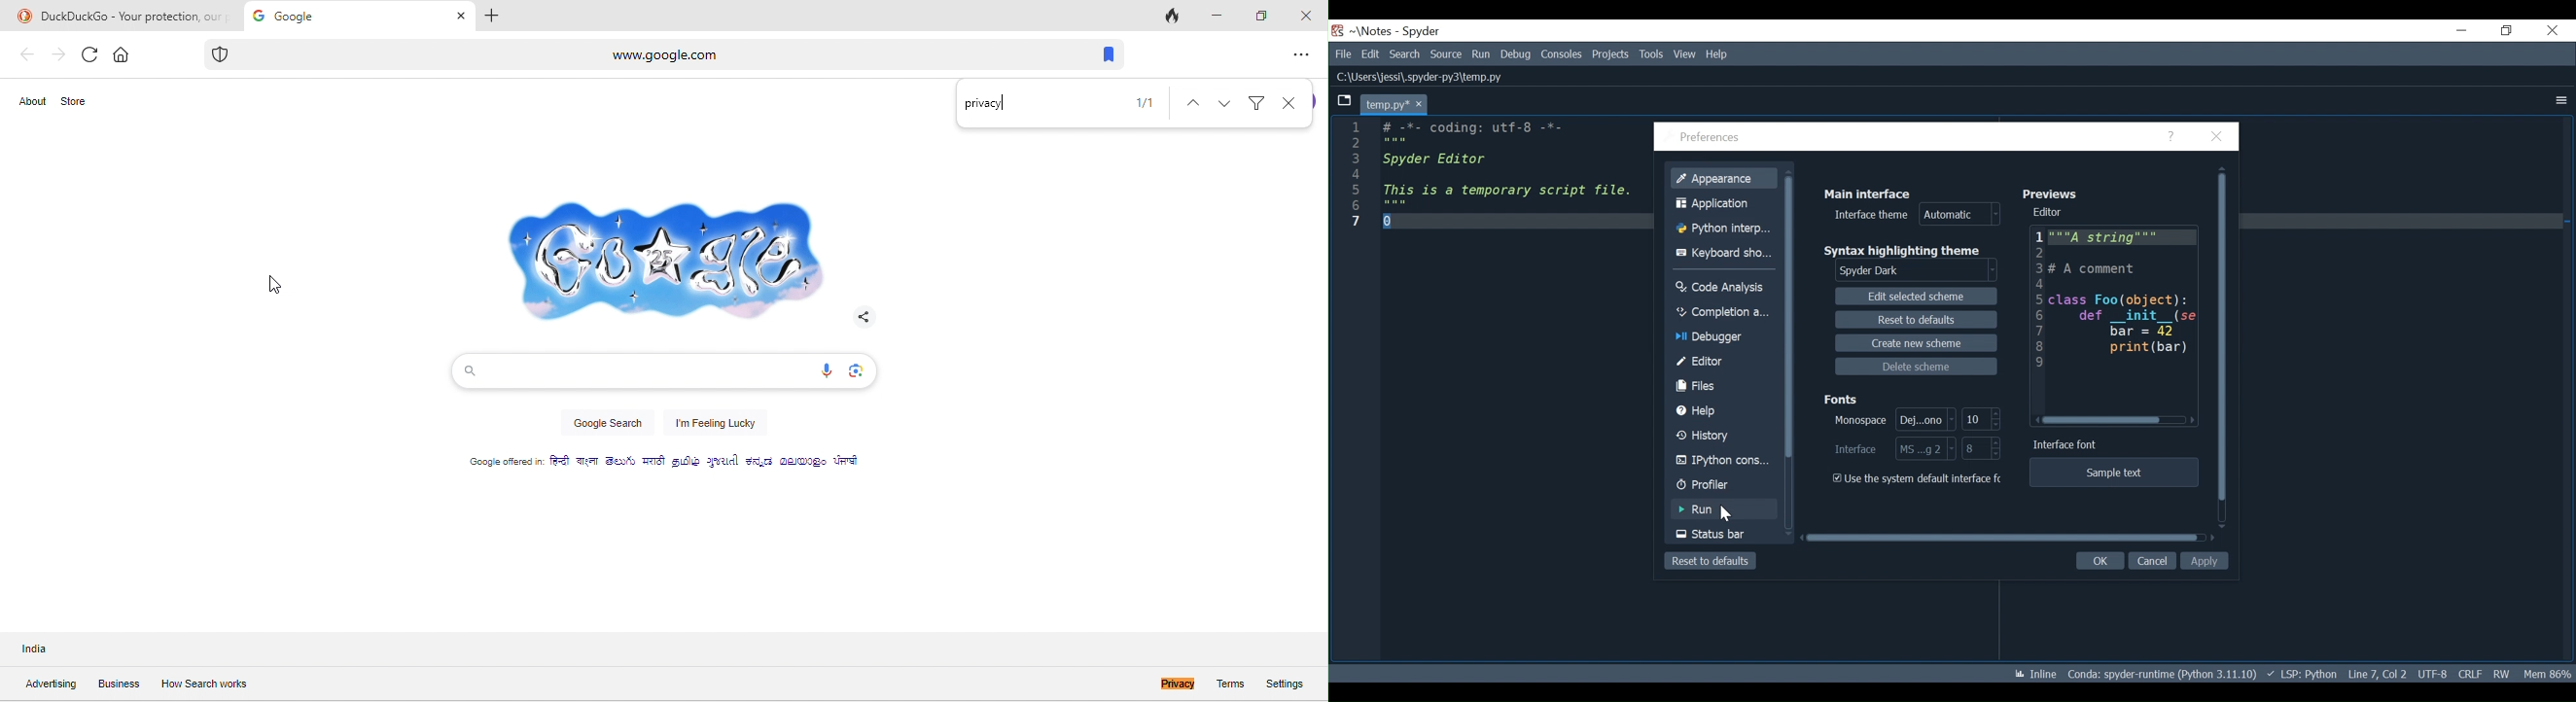 The width and height of the screenshot is (2576, 728). Describe the element at coordinates (1717, 361) in the screenshot. I see `Editor` at that location.